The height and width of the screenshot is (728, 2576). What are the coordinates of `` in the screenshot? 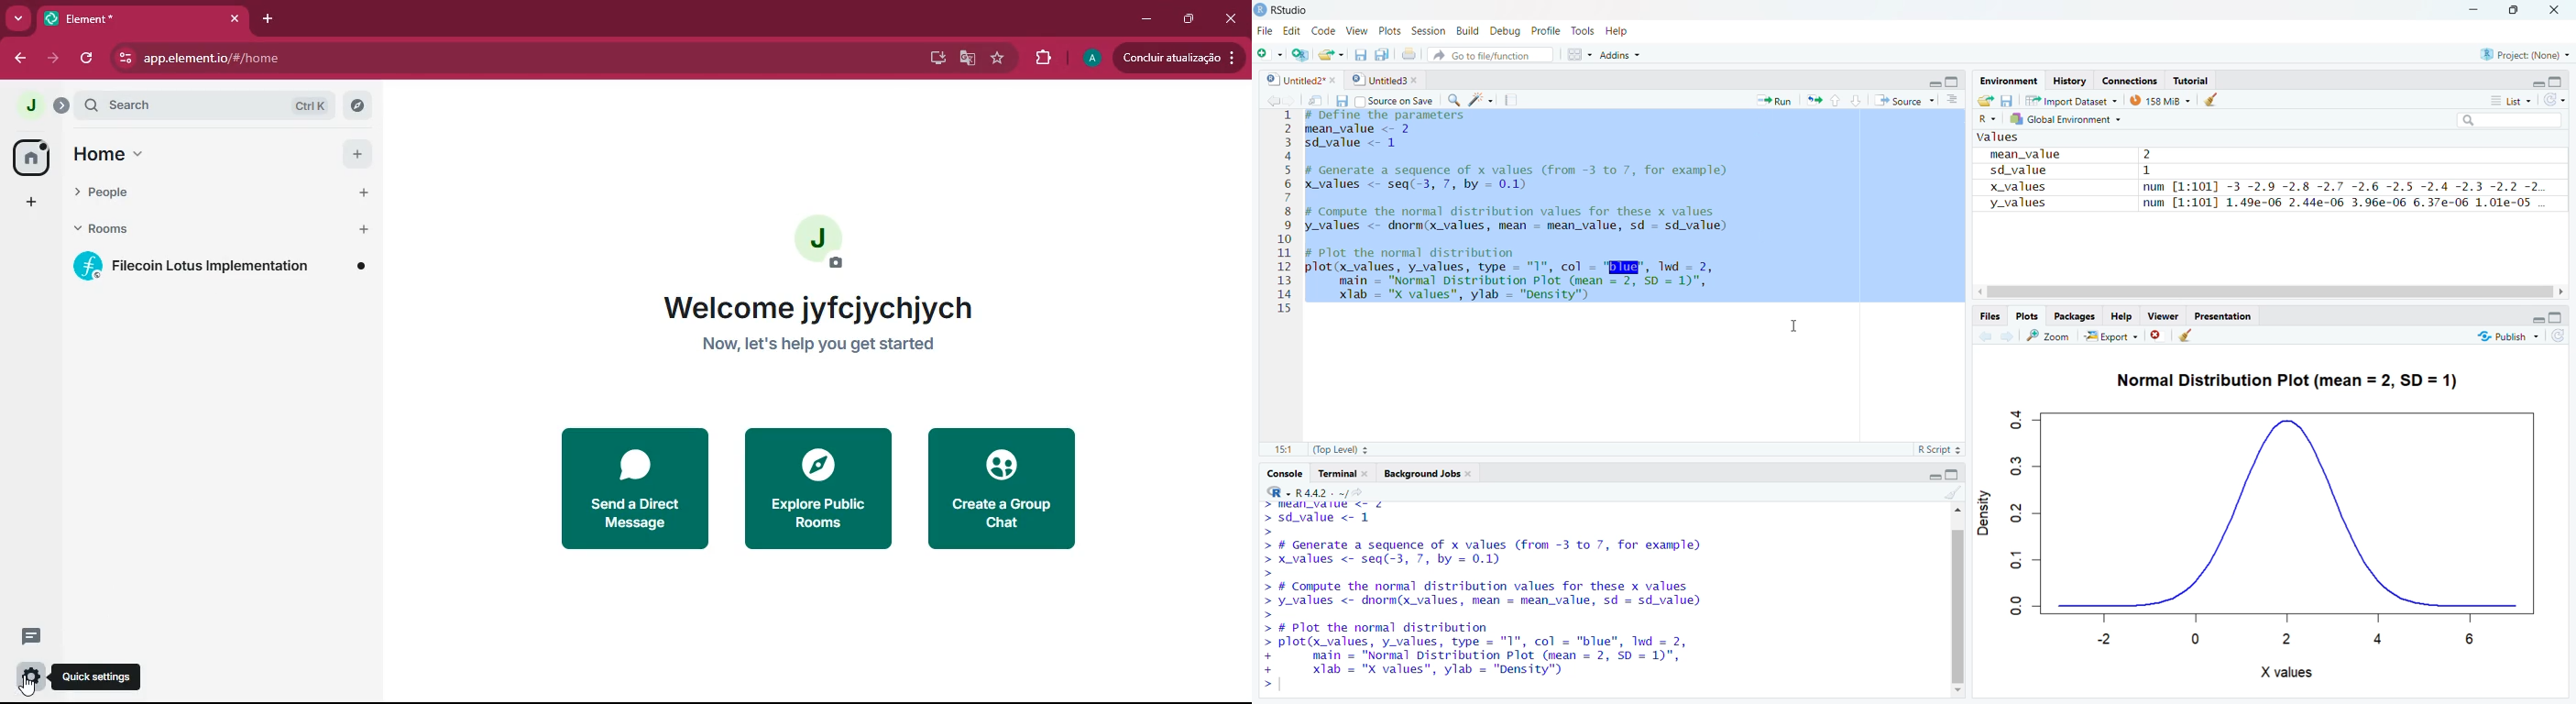 It's located at (2212, 99).